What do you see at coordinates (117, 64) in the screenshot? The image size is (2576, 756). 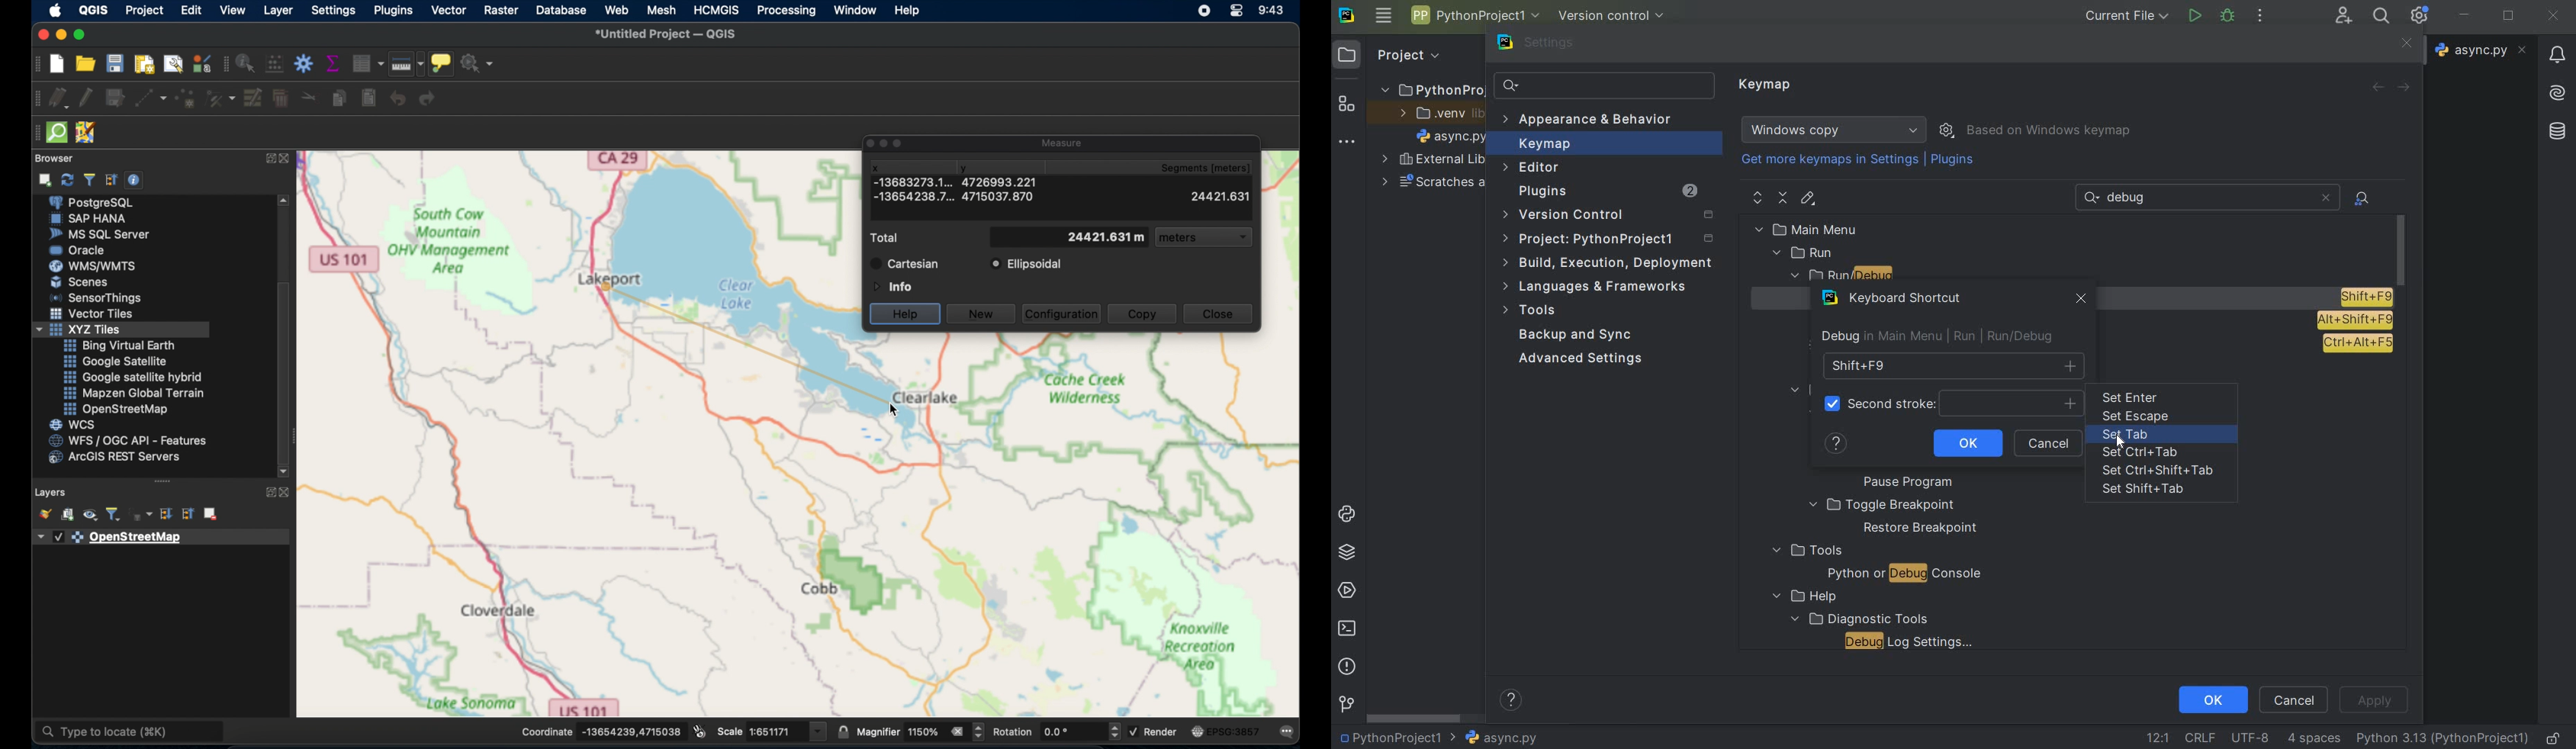 I see `save project` at bounding box center [117, 64].